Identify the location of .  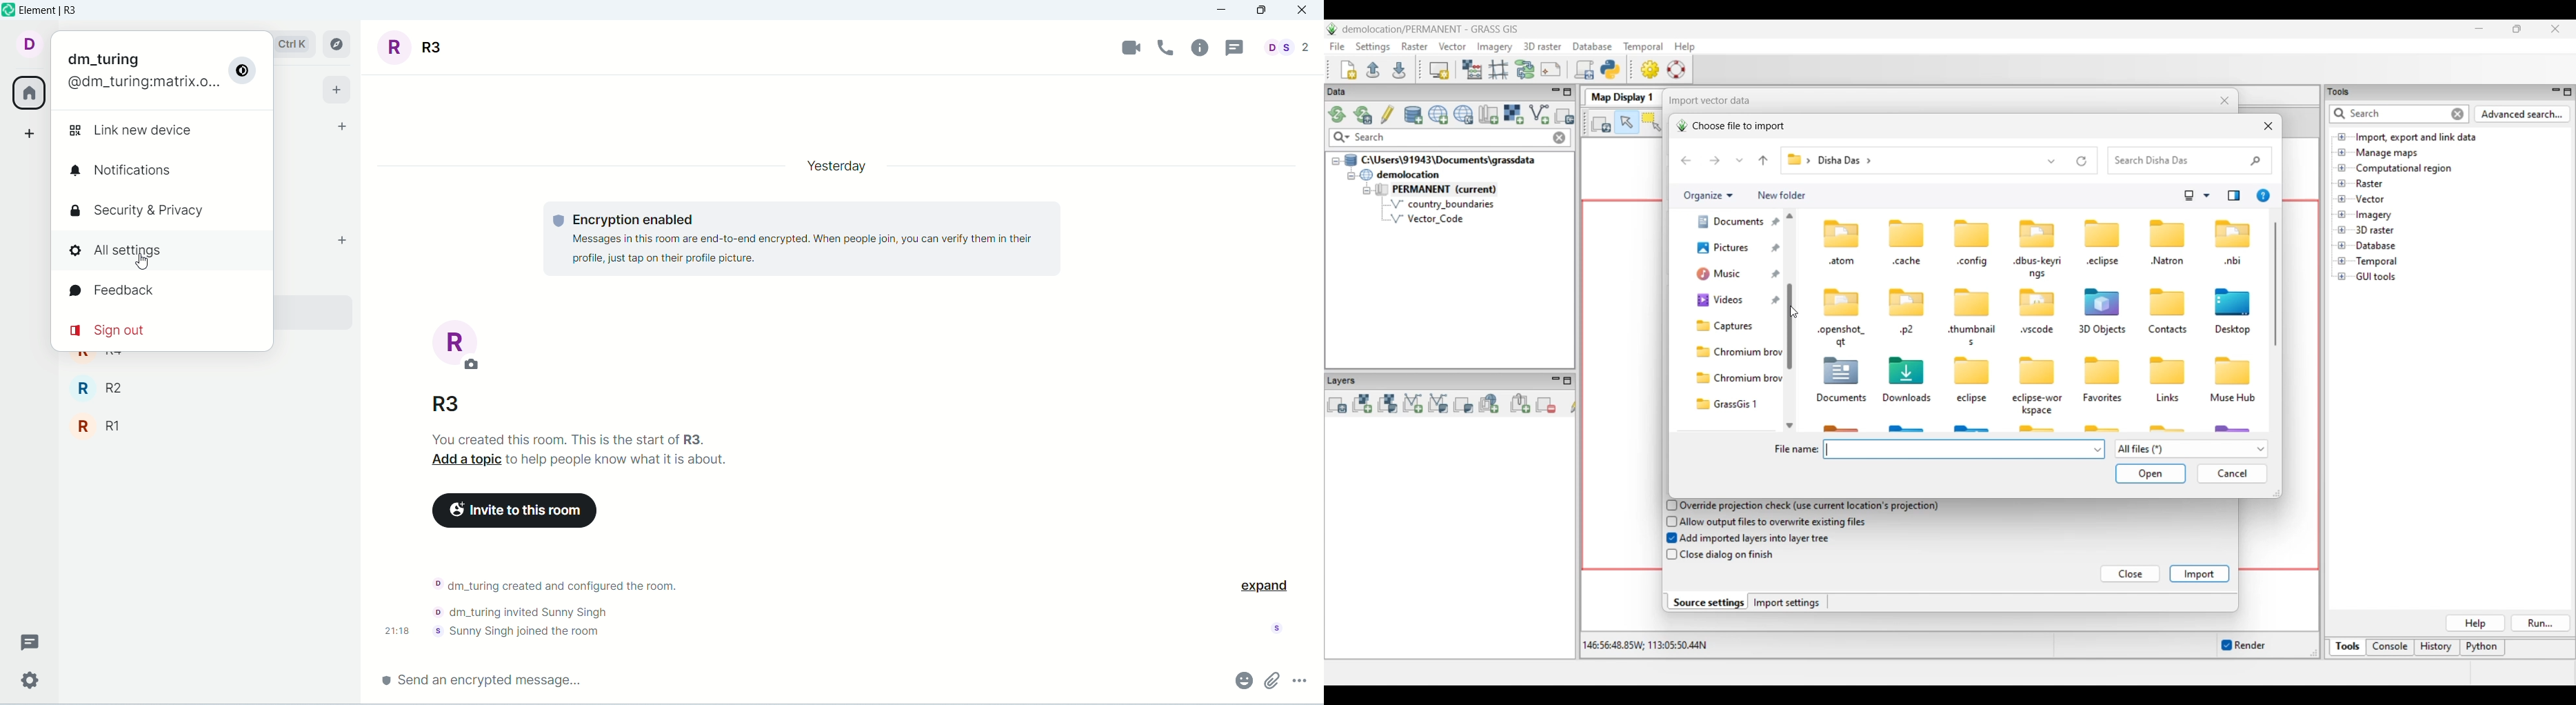
(448, 406).